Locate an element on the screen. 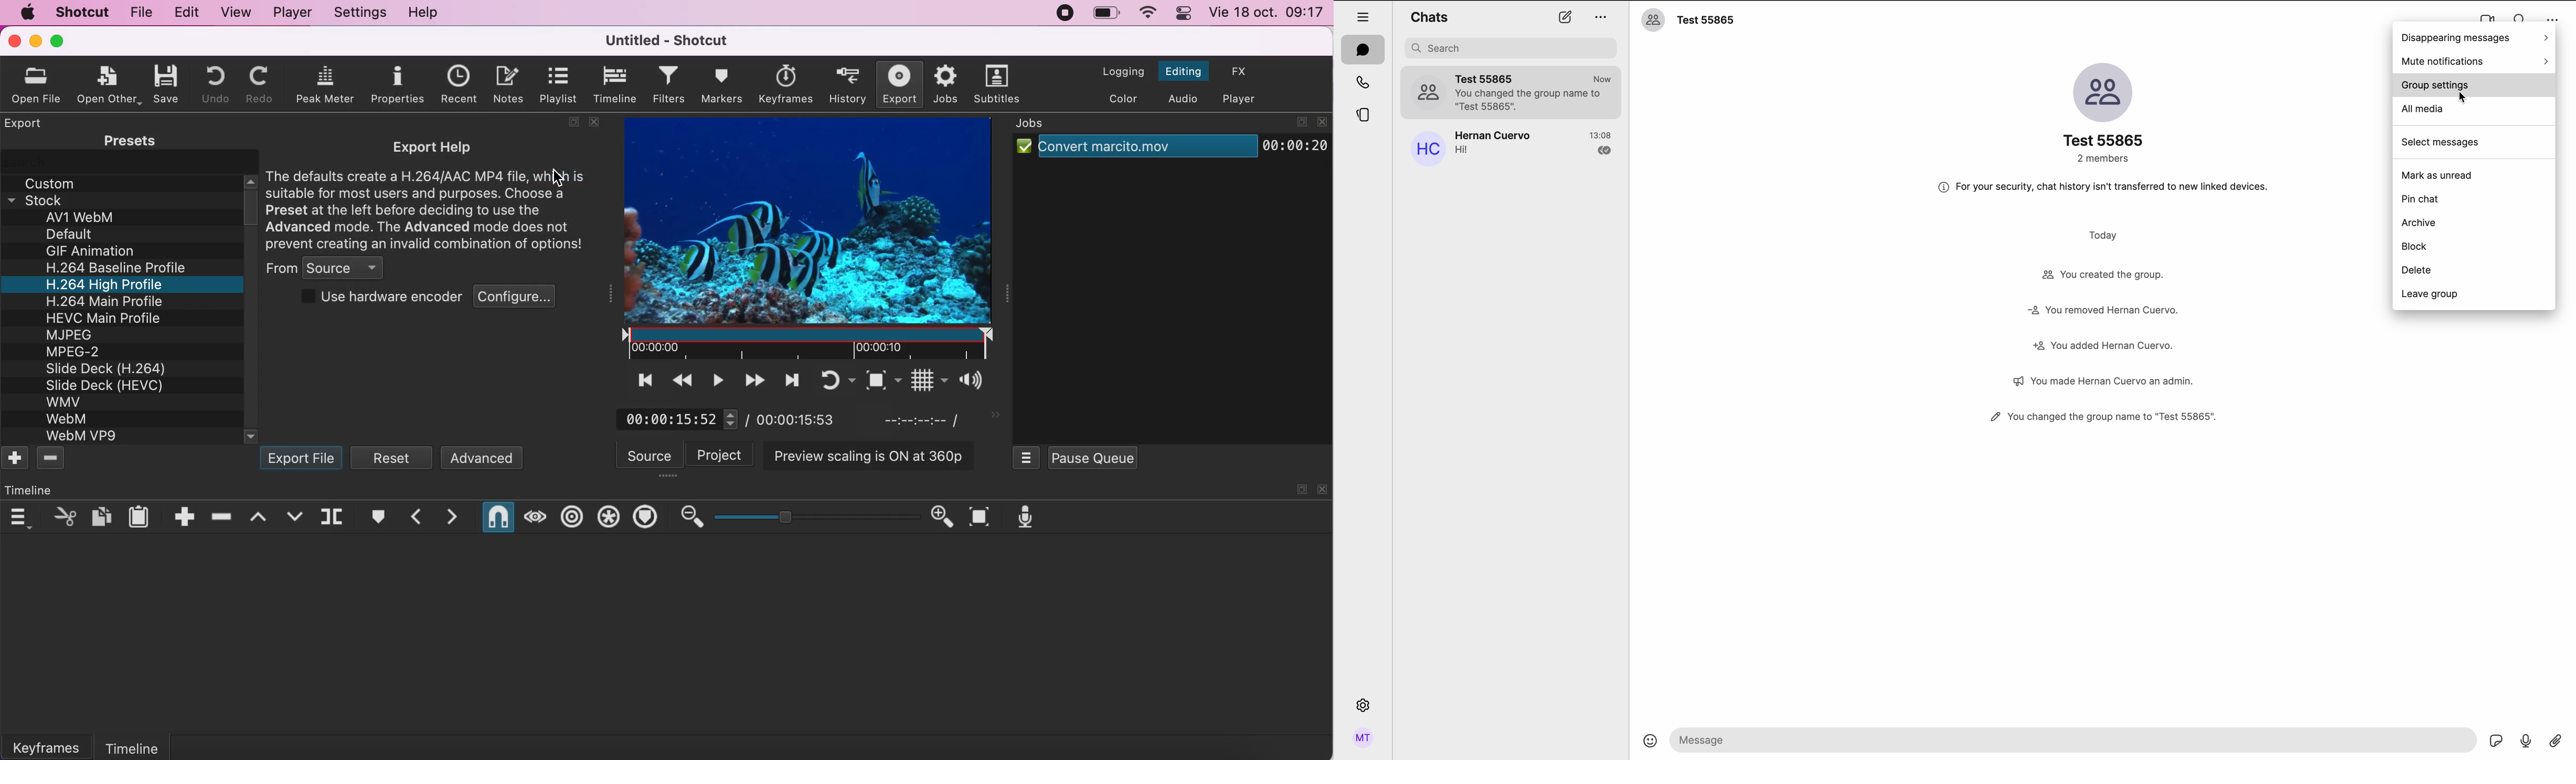 This screenshot has width=2576, height=784. new chat is located at coordinates (1565, 17).